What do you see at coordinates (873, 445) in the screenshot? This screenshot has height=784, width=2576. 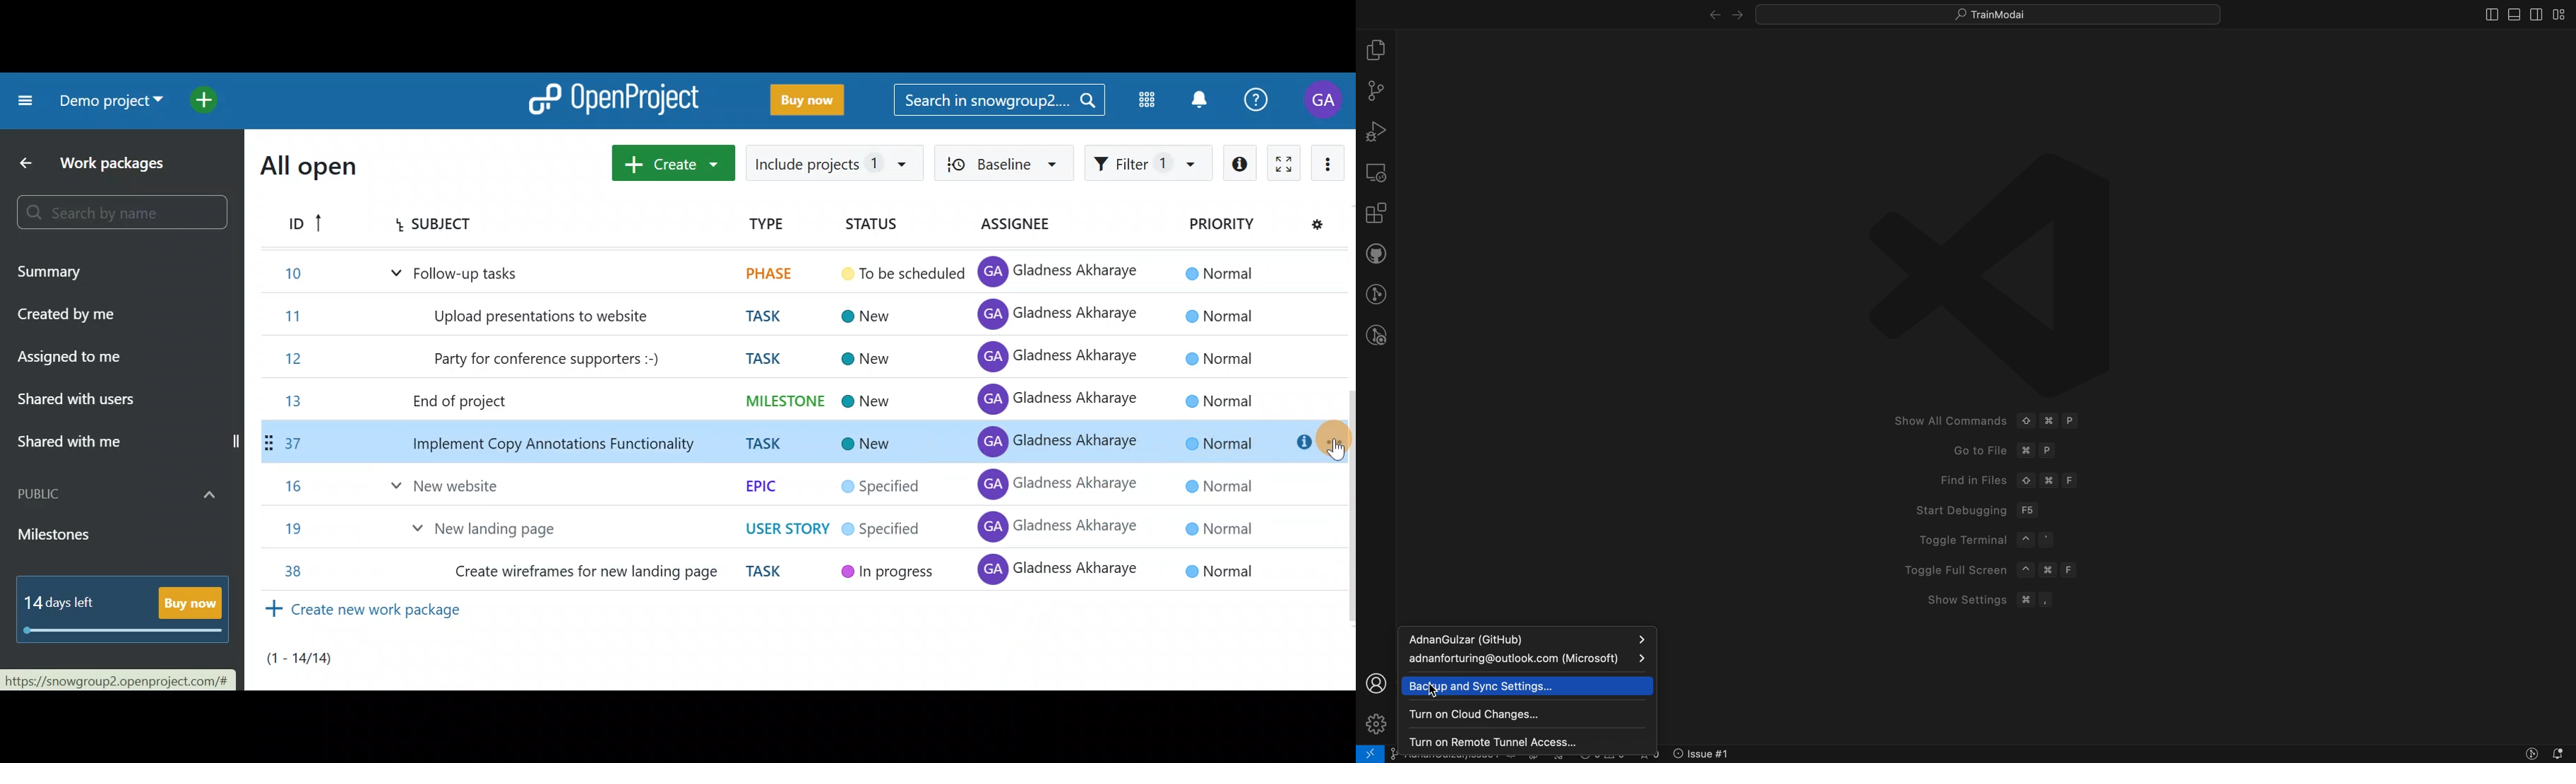 I see `New` at bounding box center [873, 445].